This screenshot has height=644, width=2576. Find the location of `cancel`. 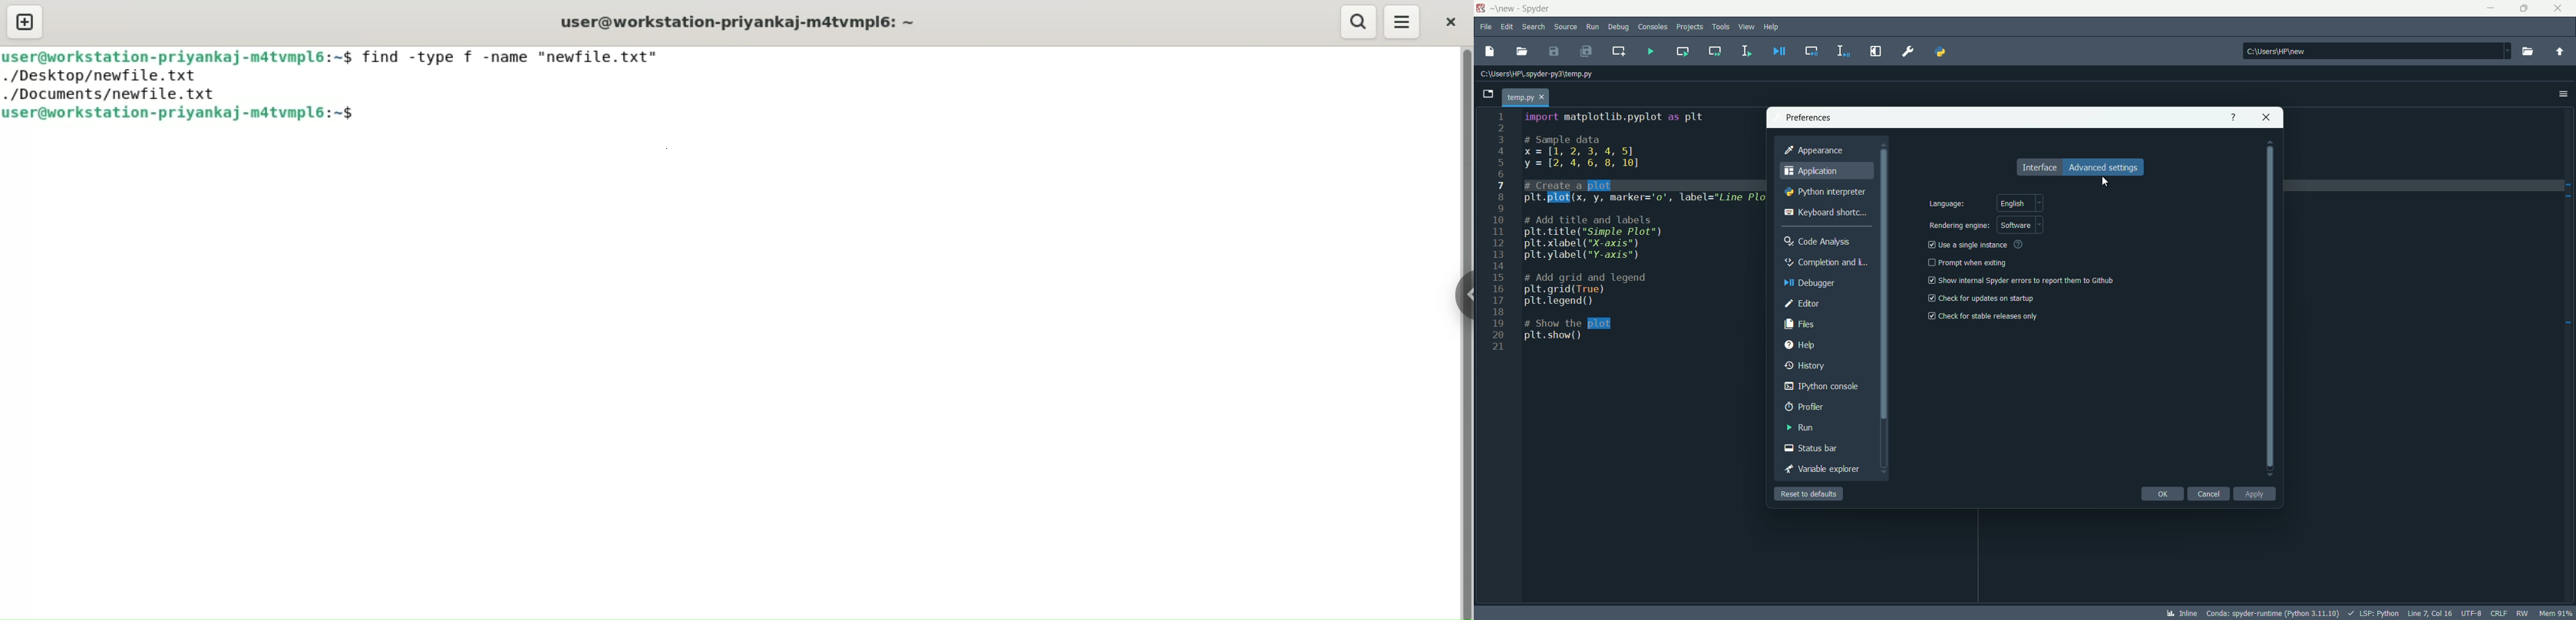

cancel is located at coordinates (2209, 493).